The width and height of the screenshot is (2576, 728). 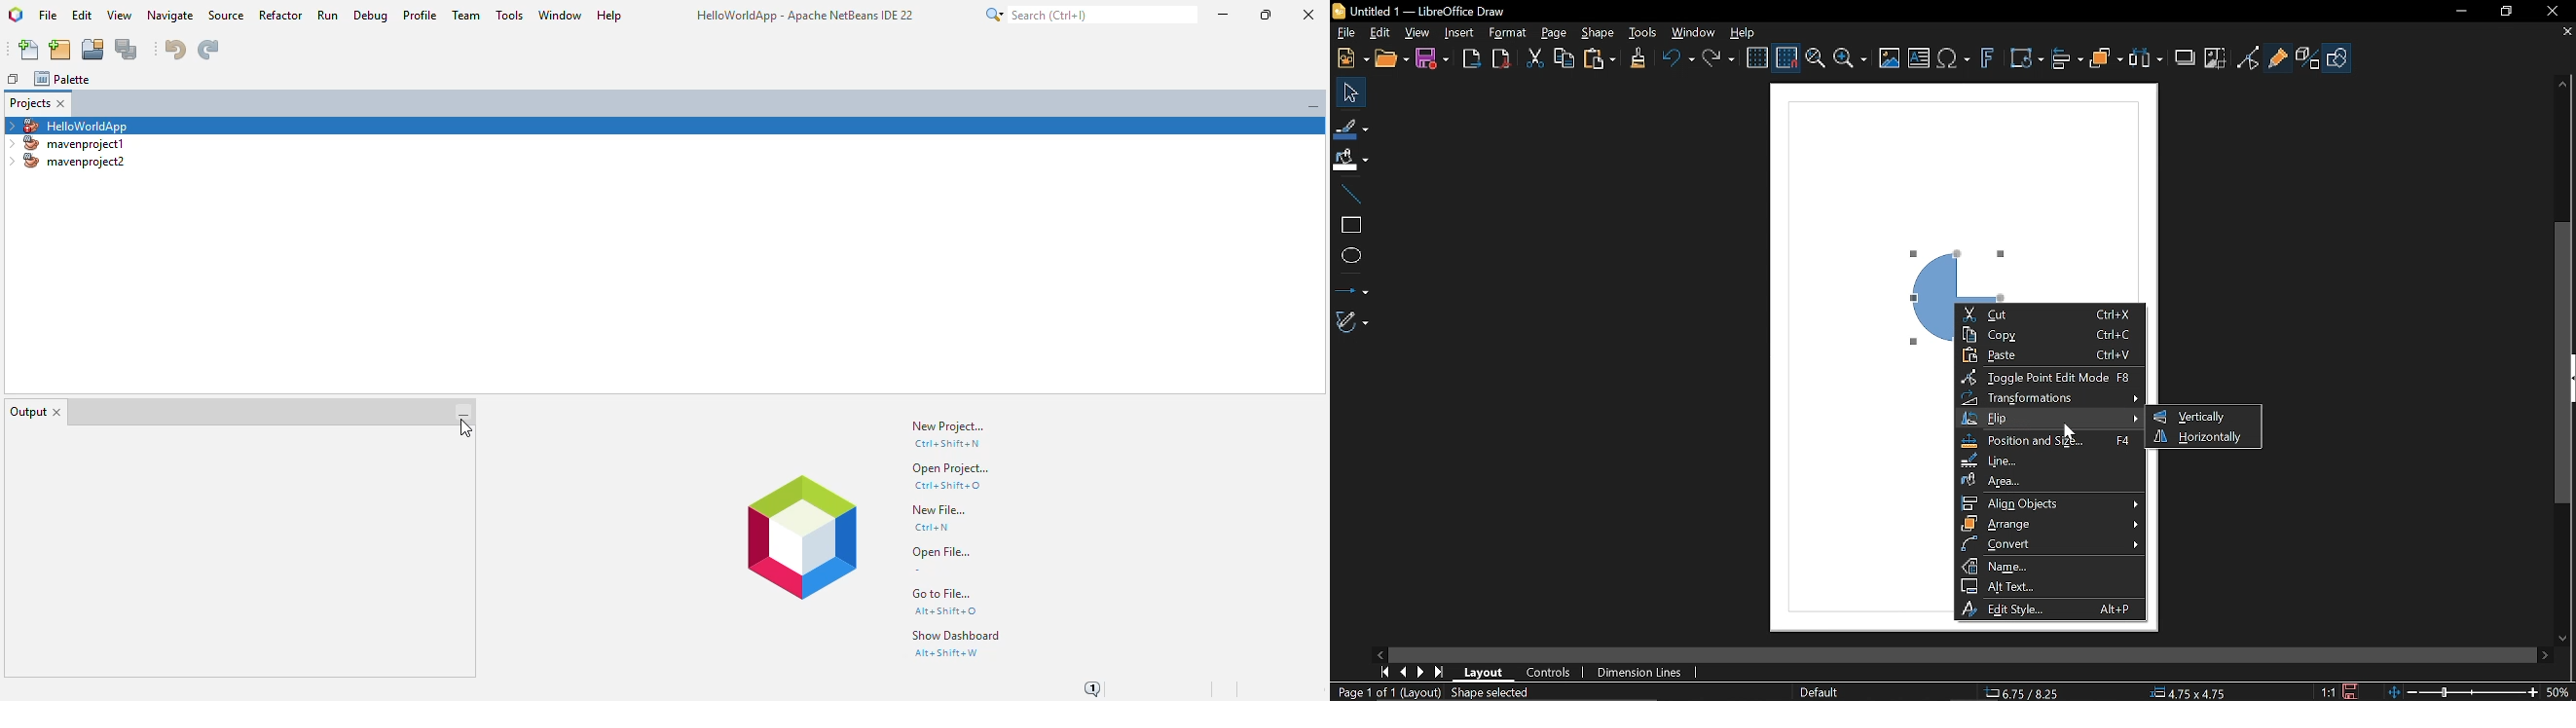 What do you see at coordinates (1379, 33) in the screenshot?
I see `Edit` at bounding box center [1379, 33].